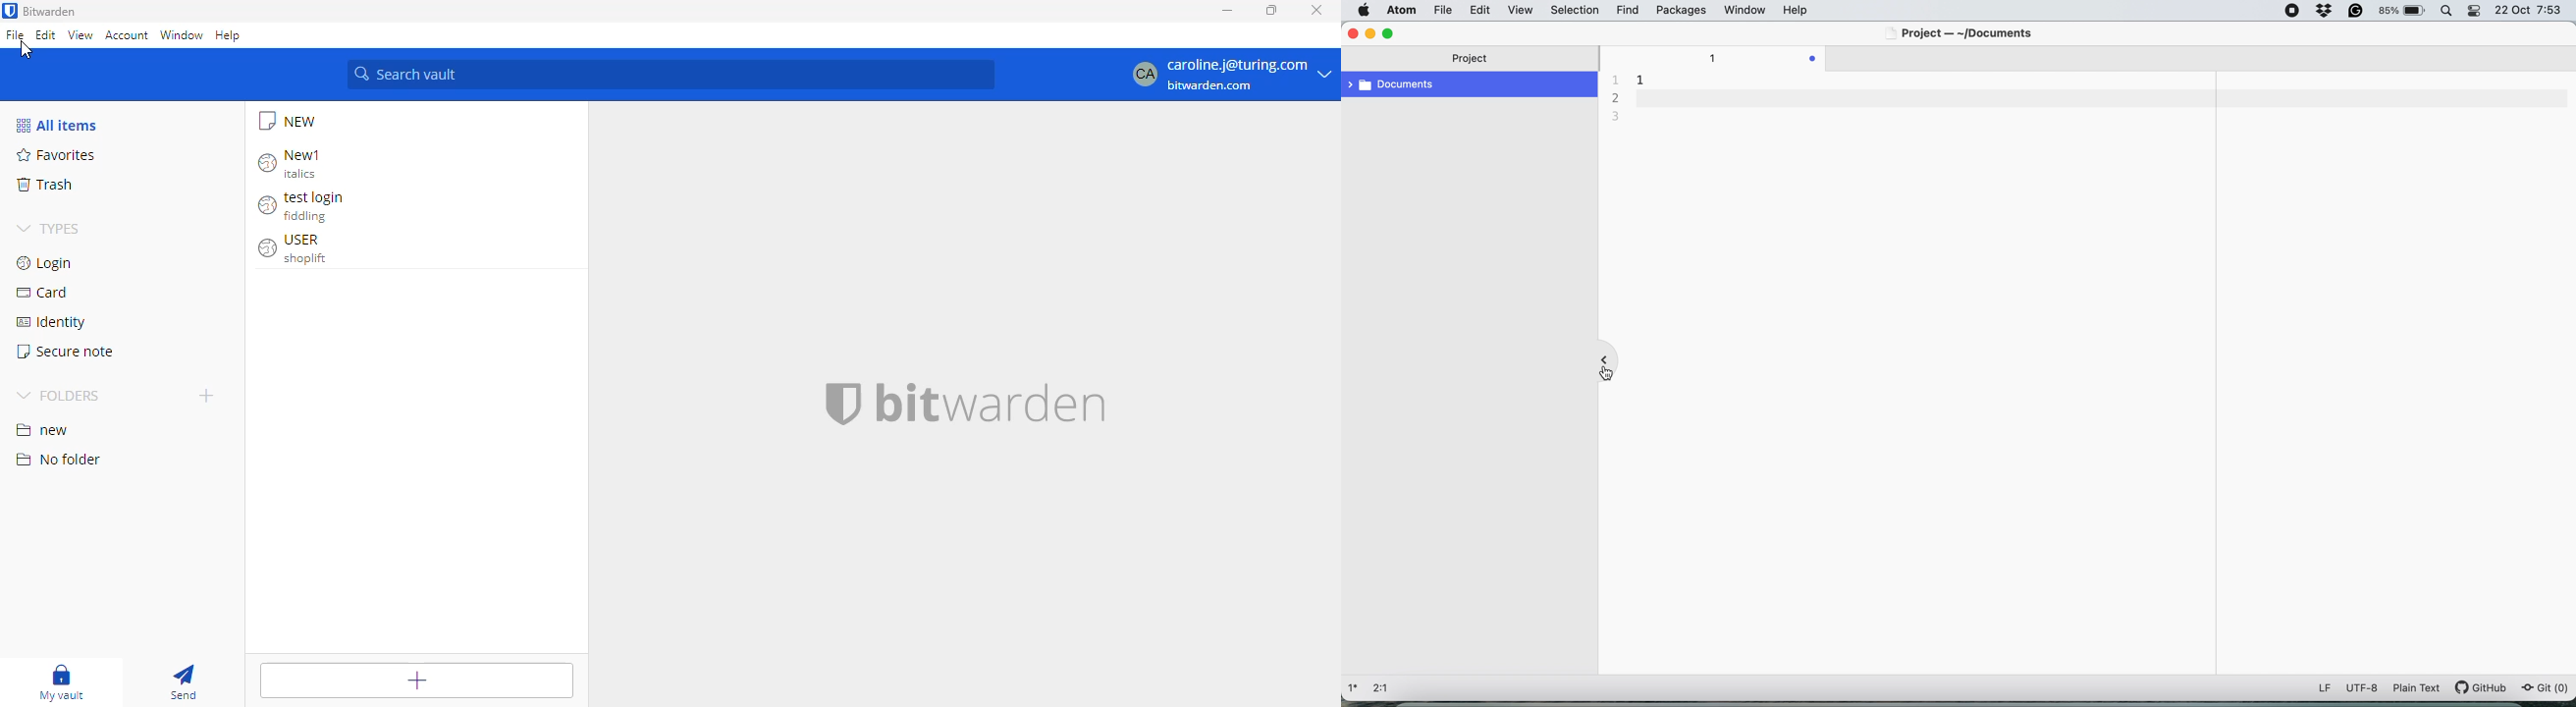 The height and width of the screenshot is (728, 2576). Describe the element at coordinates (1387, 688) in the screenshot. I see `2:1` at that location.